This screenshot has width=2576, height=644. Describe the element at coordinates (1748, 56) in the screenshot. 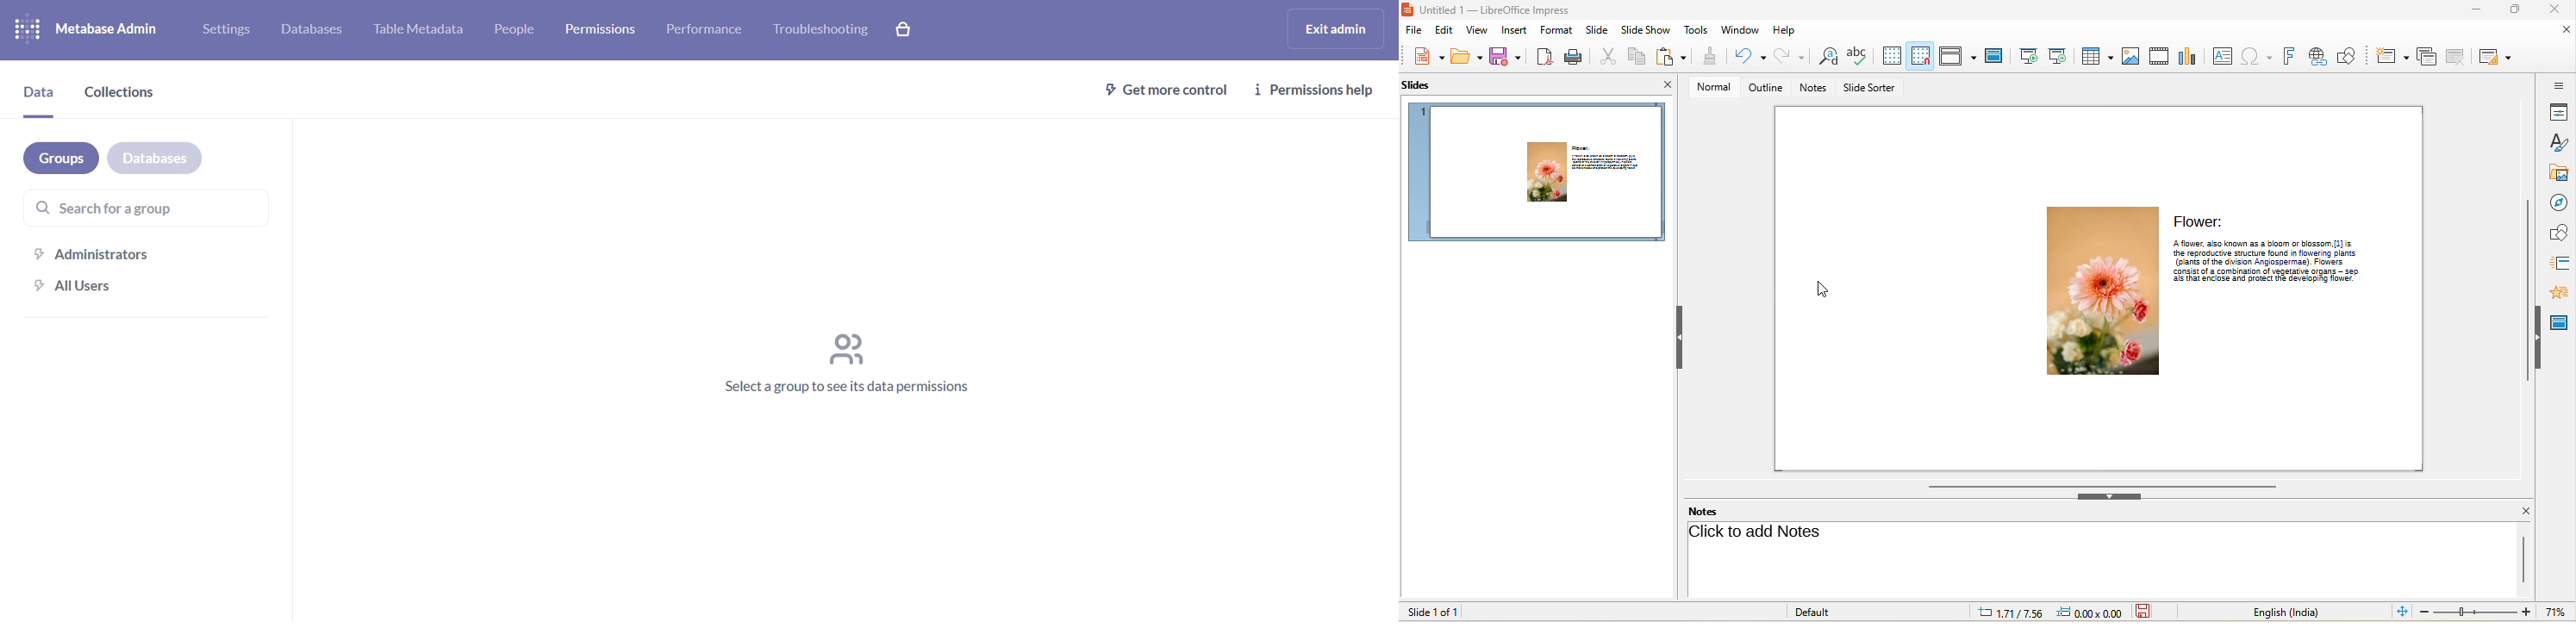

I see `undo` at that location.